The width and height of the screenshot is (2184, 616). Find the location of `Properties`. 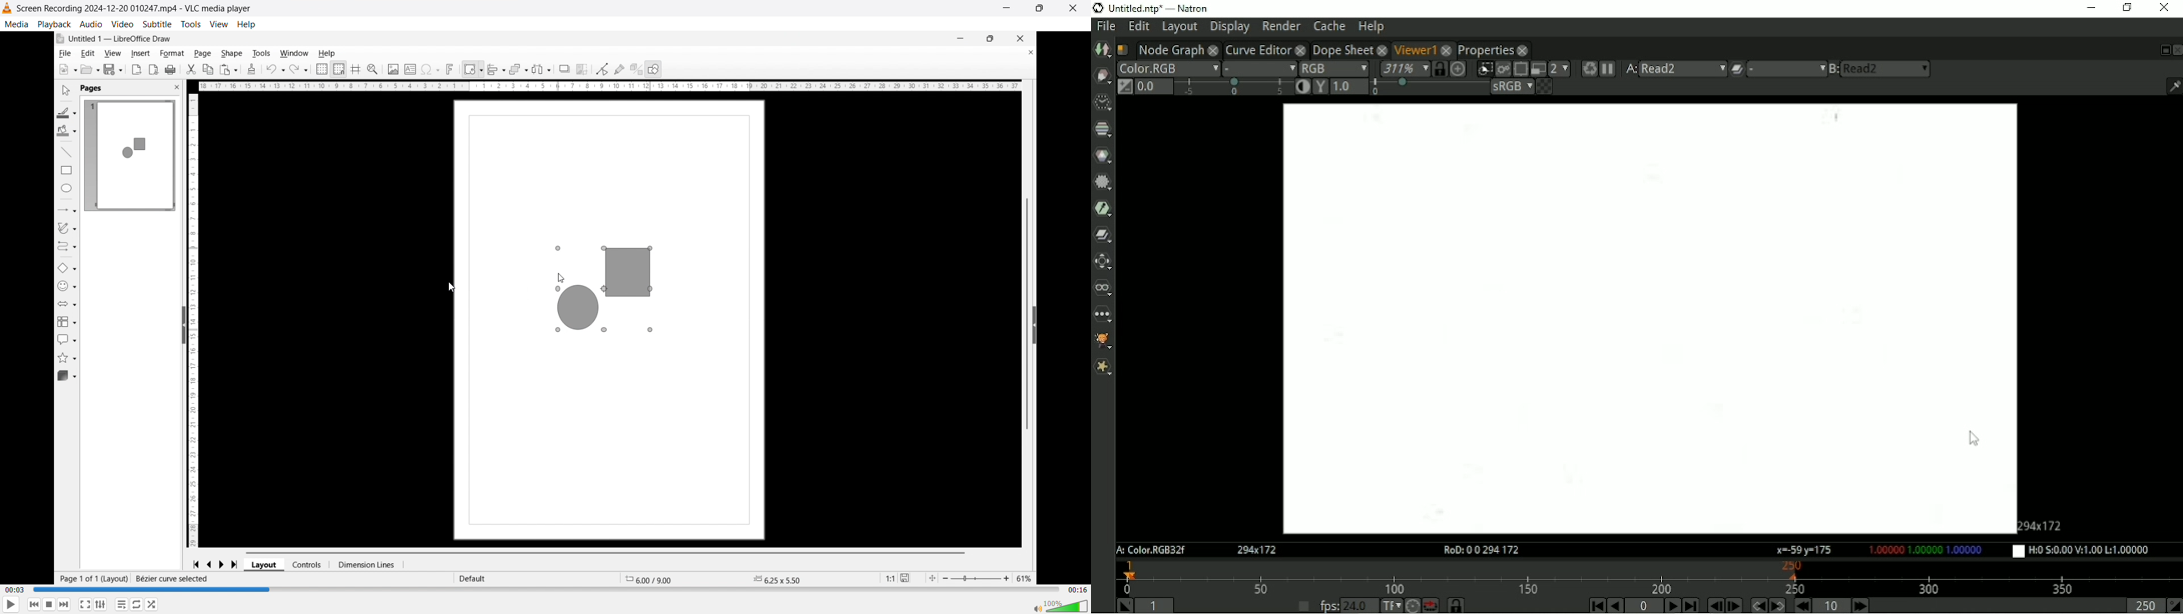

Properties is located at coordinates (1486, 50).